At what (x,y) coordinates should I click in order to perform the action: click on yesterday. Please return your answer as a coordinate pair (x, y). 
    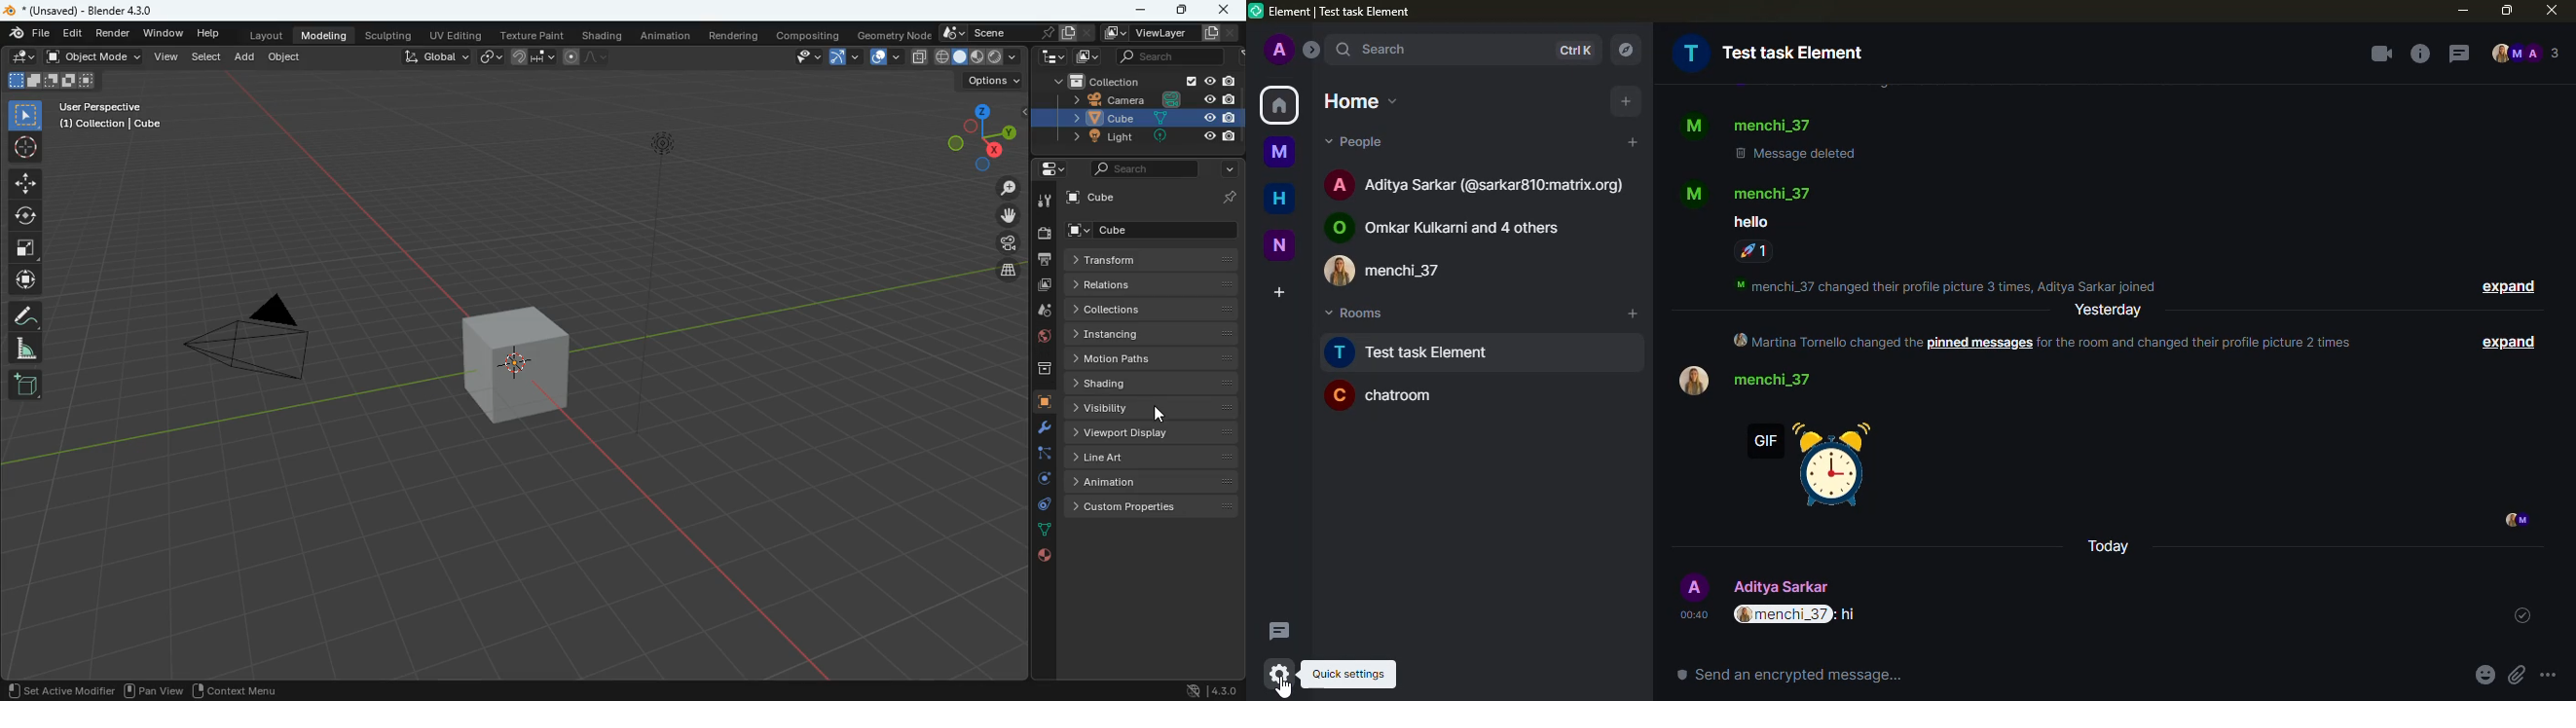
    Looking at the image, I should click on (2109, 311).